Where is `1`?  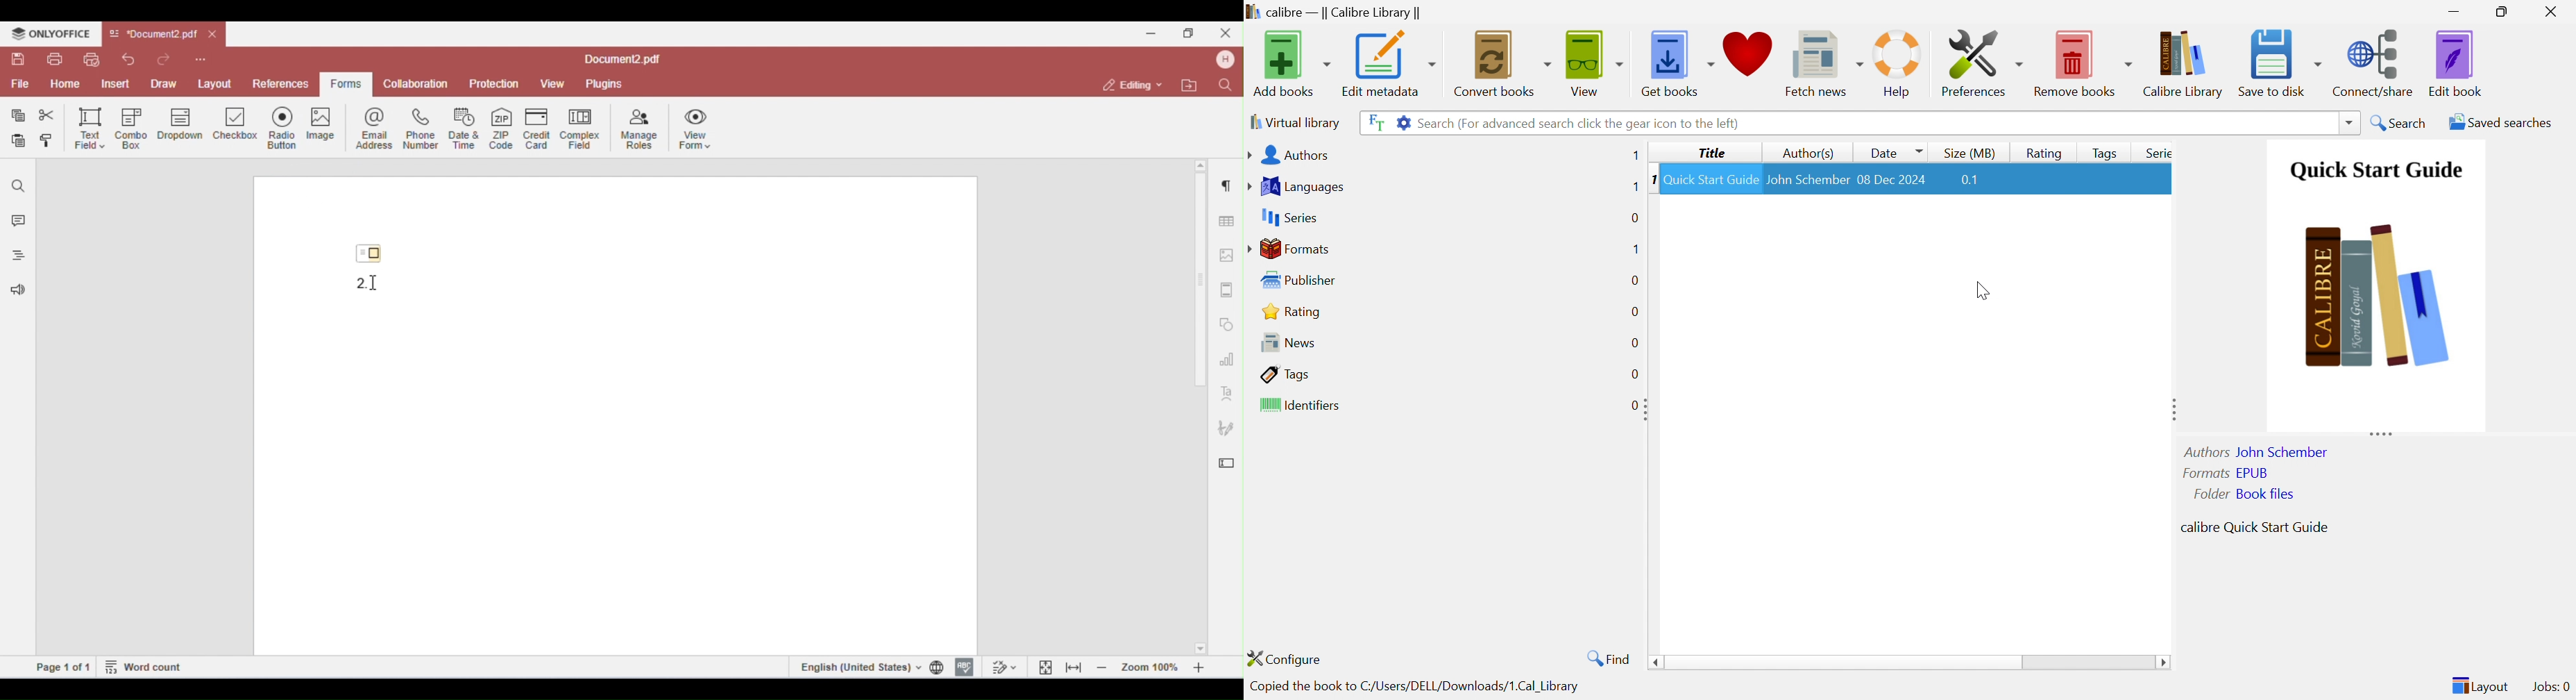
1 is located at coordinates (1635, 156).